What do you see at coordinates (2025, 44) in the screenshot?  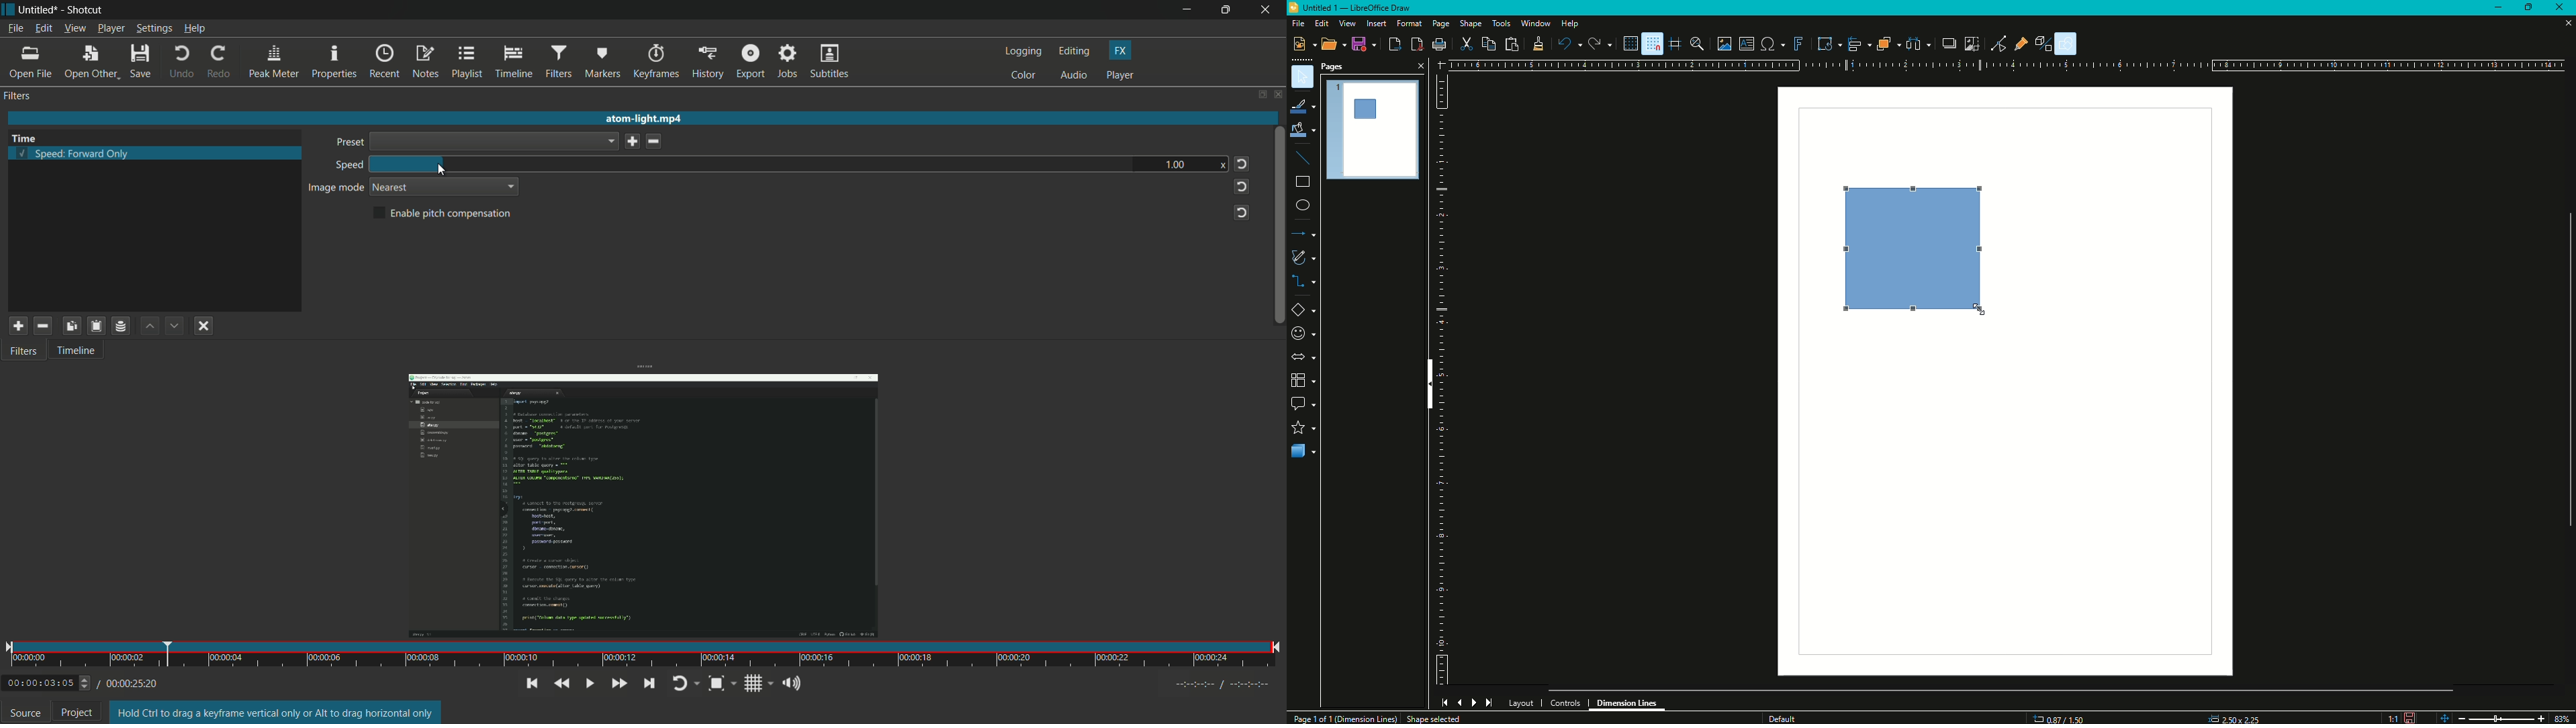 I see `Show Gluepoint Function` at bounding box center [2025, 44].